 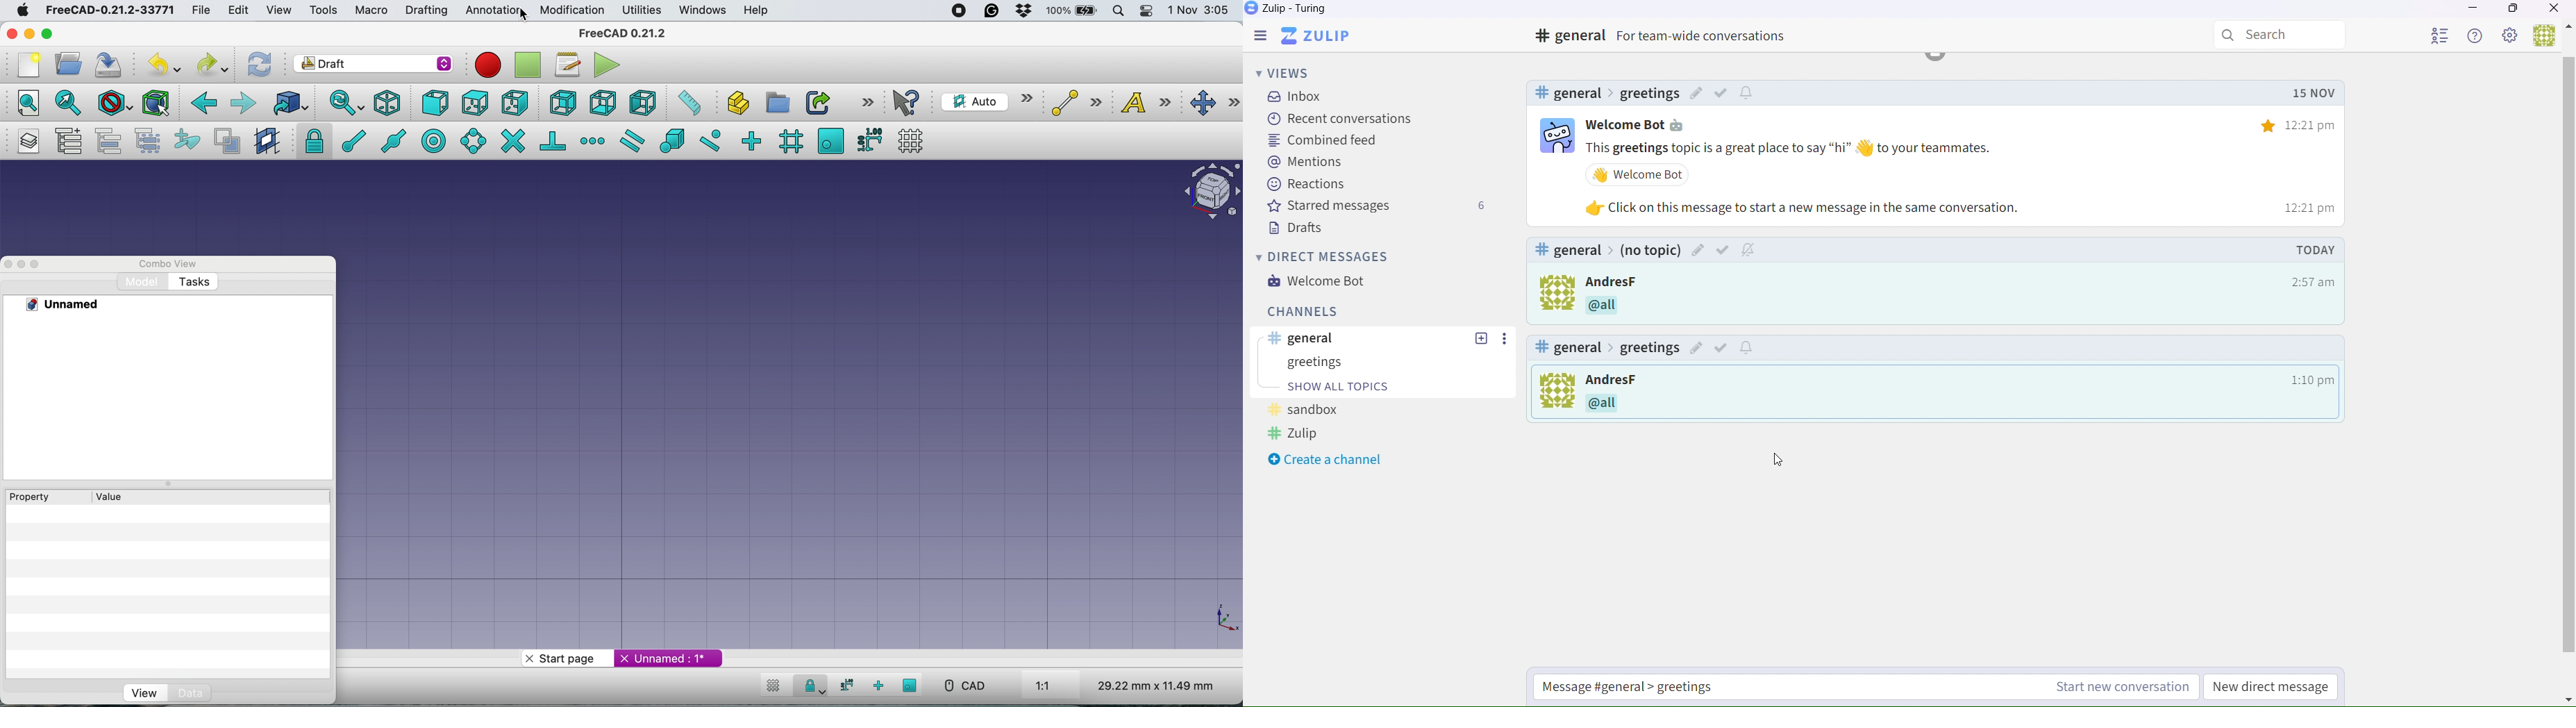 I want to click on Search, so click(x=2280, y=35).